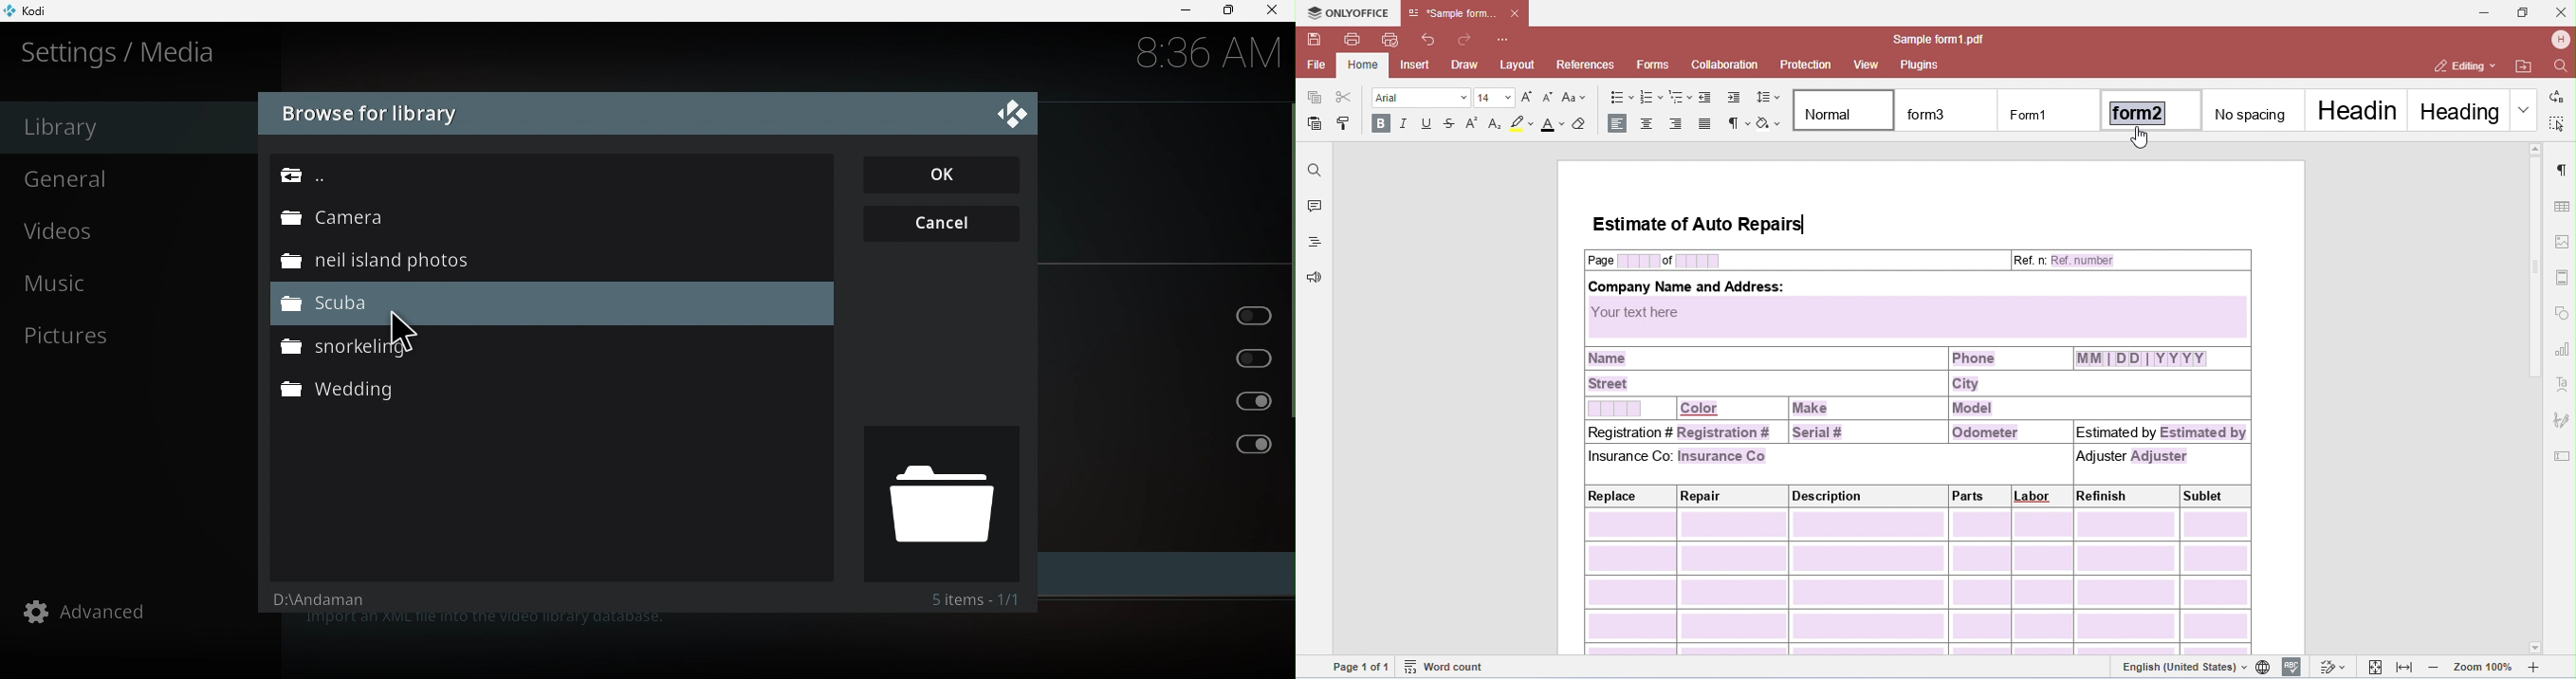  Describe the element at coordinates (369, 115) in the screenshot. I see `Browse for library` at that location.